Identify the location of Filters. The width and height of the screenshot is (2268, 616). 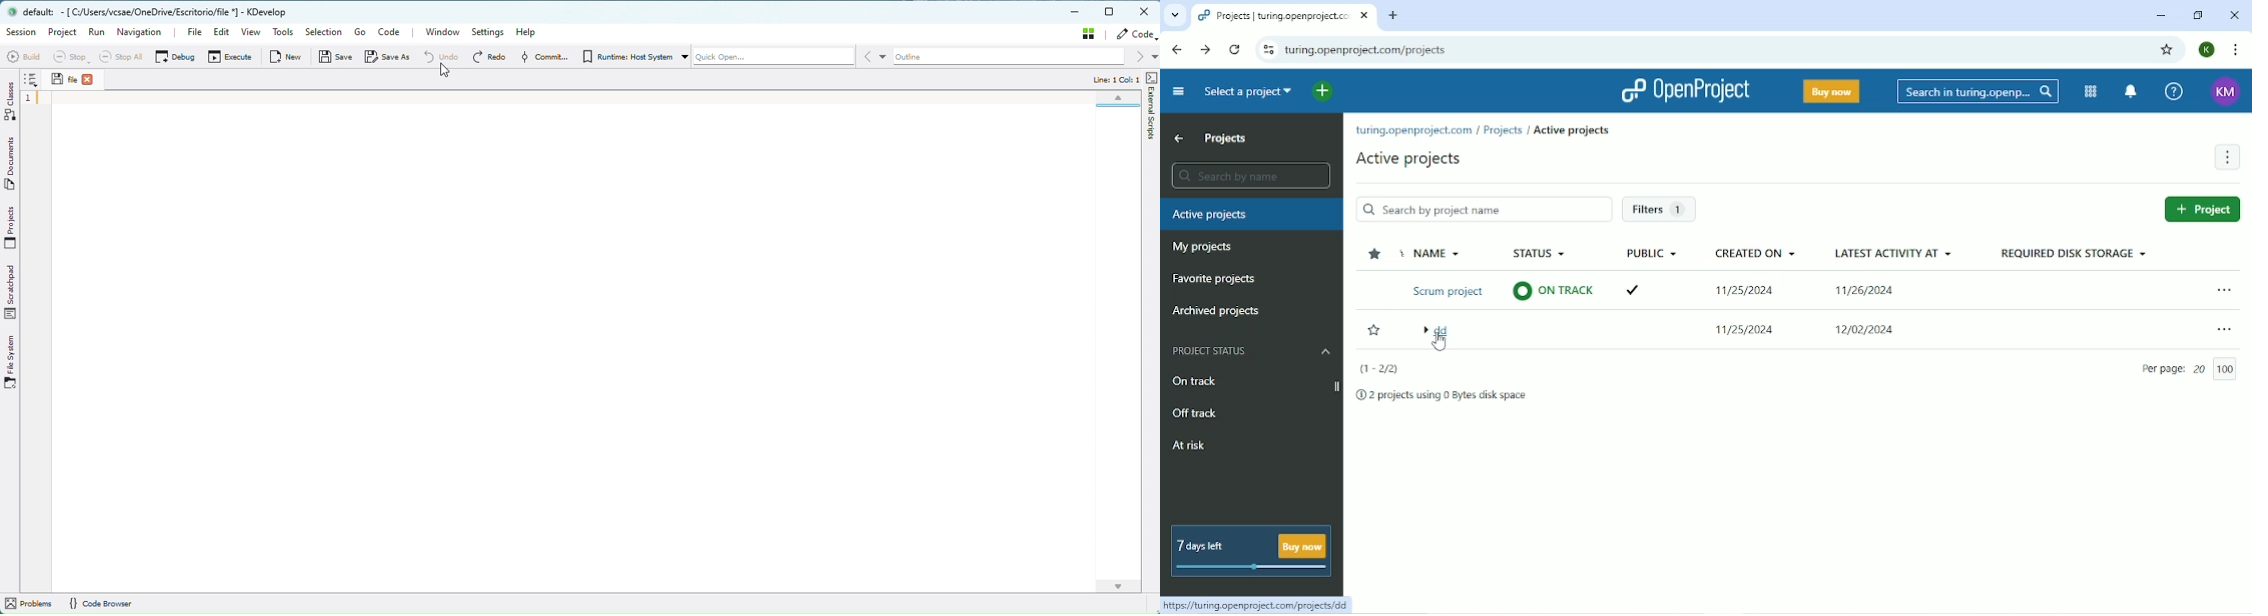
(1661, 210).